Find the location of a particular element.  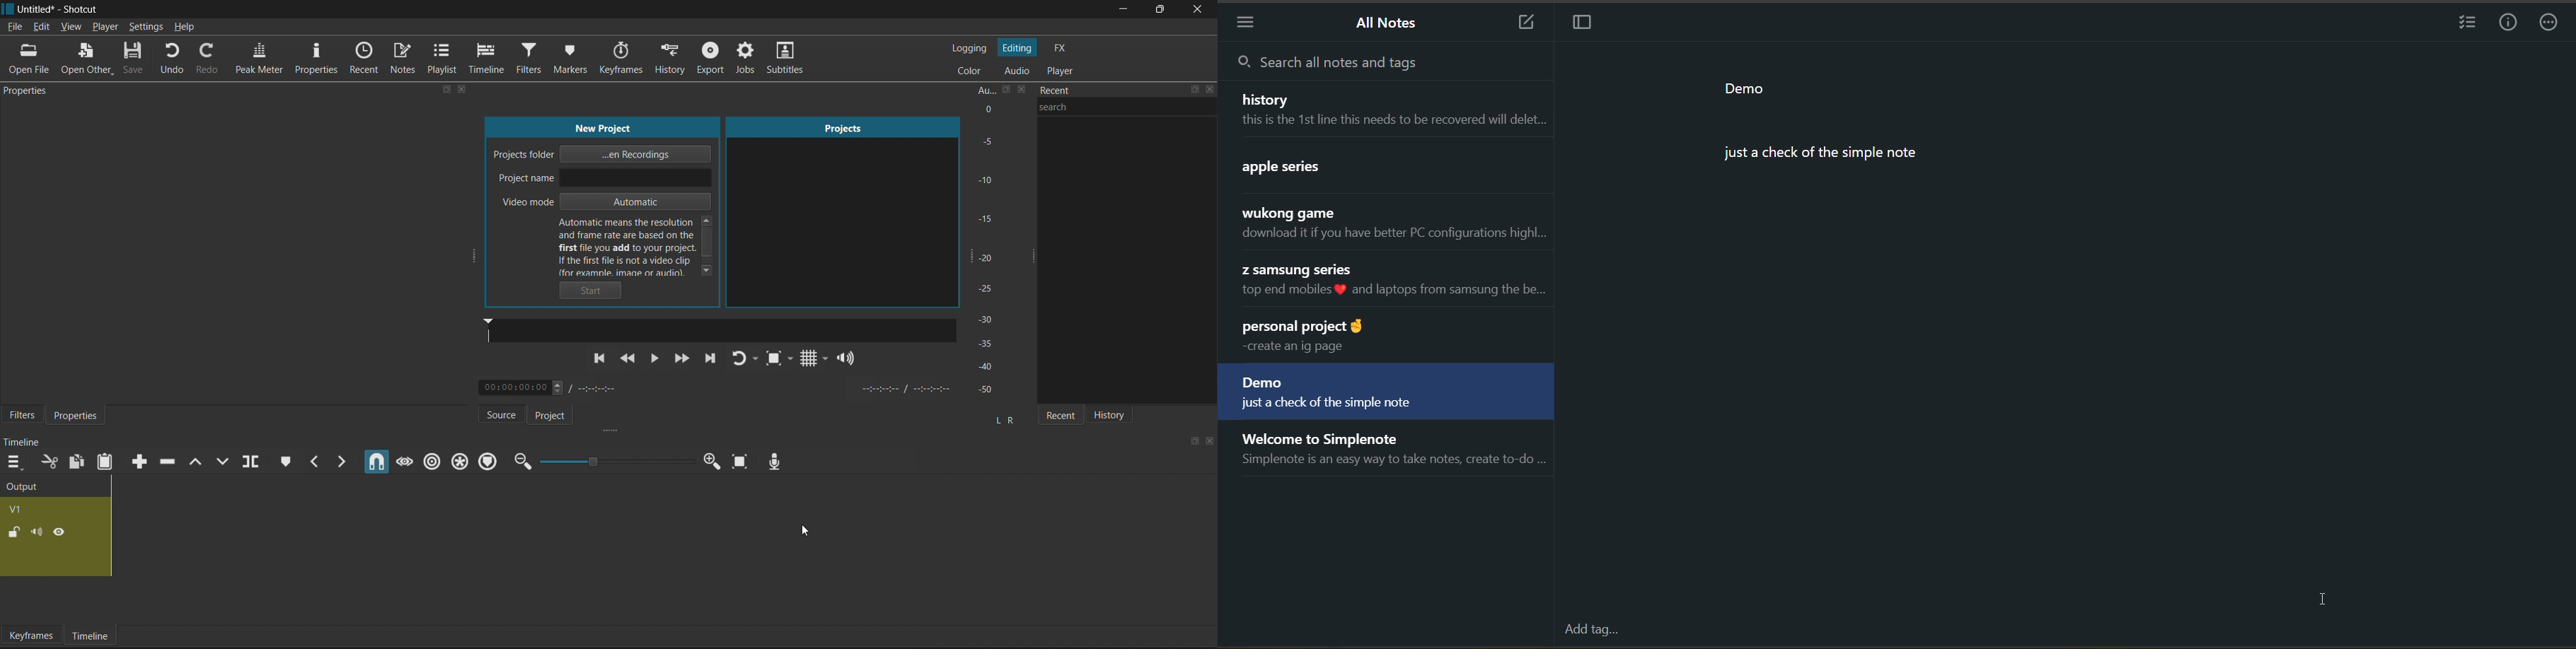

Player is located at coordinates (105, 26).